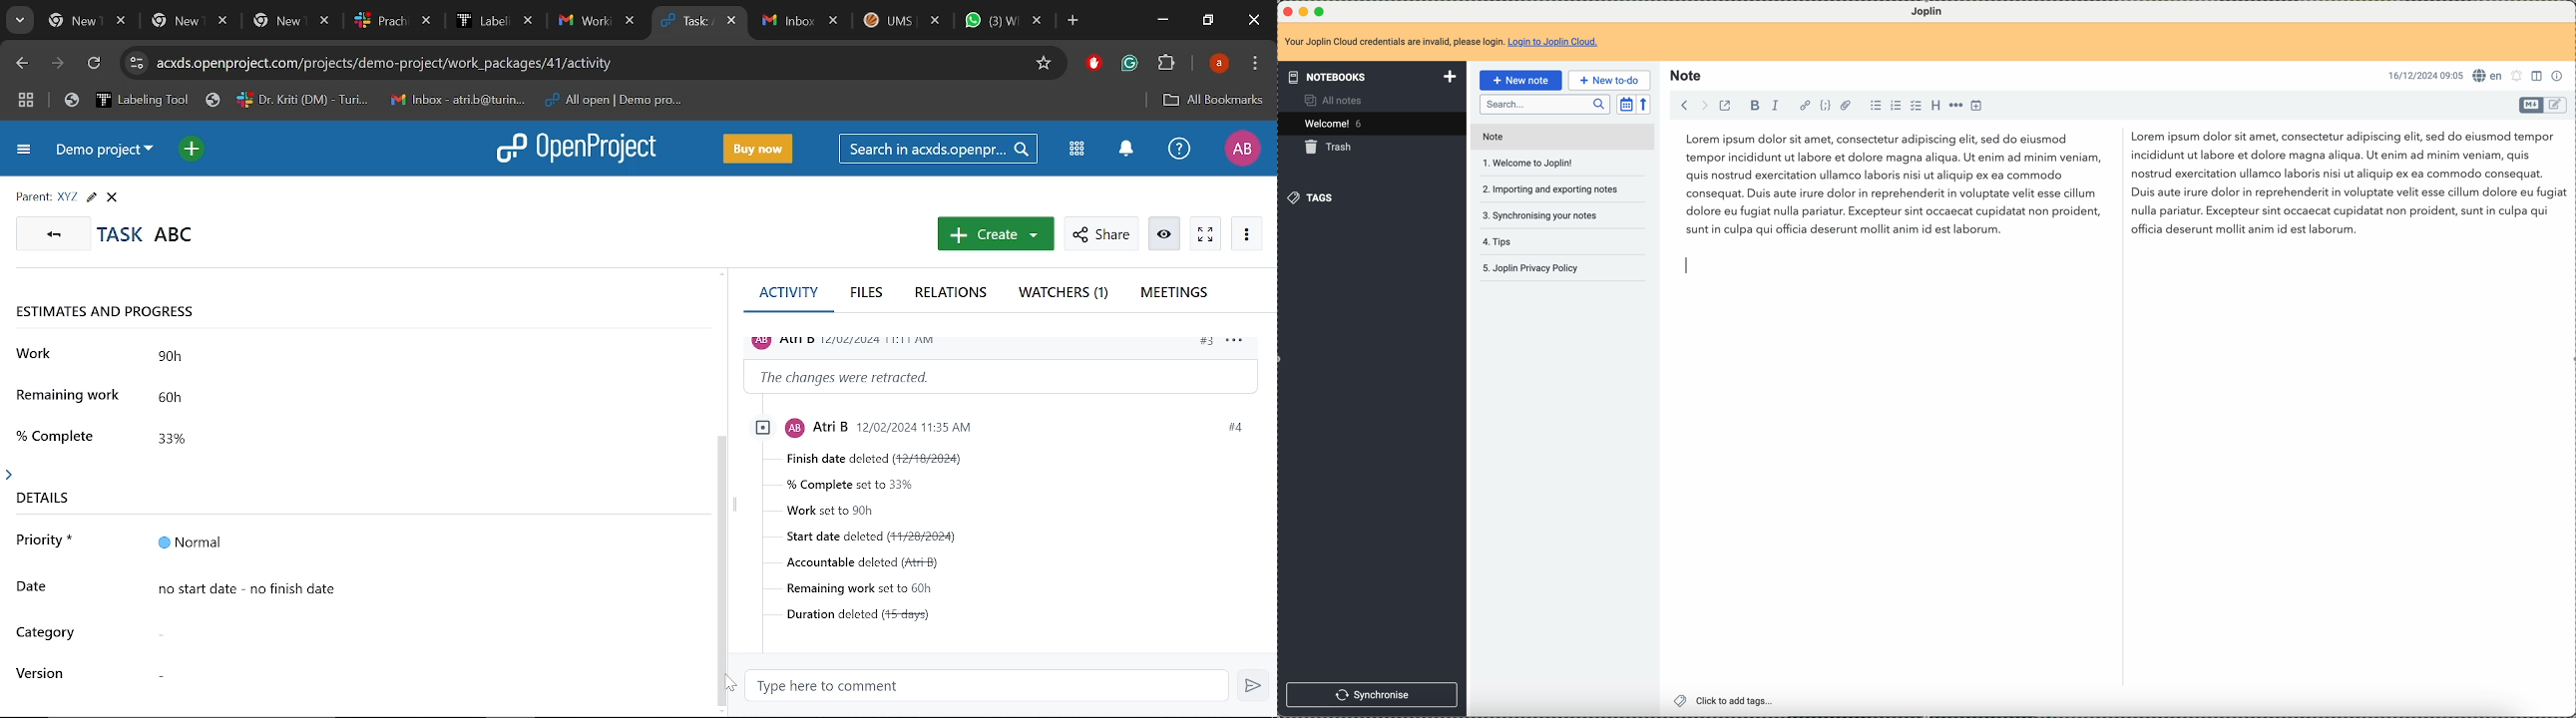  Describe the element at coordinates (45, 544) in the screenshot. I see `priority` at that location.